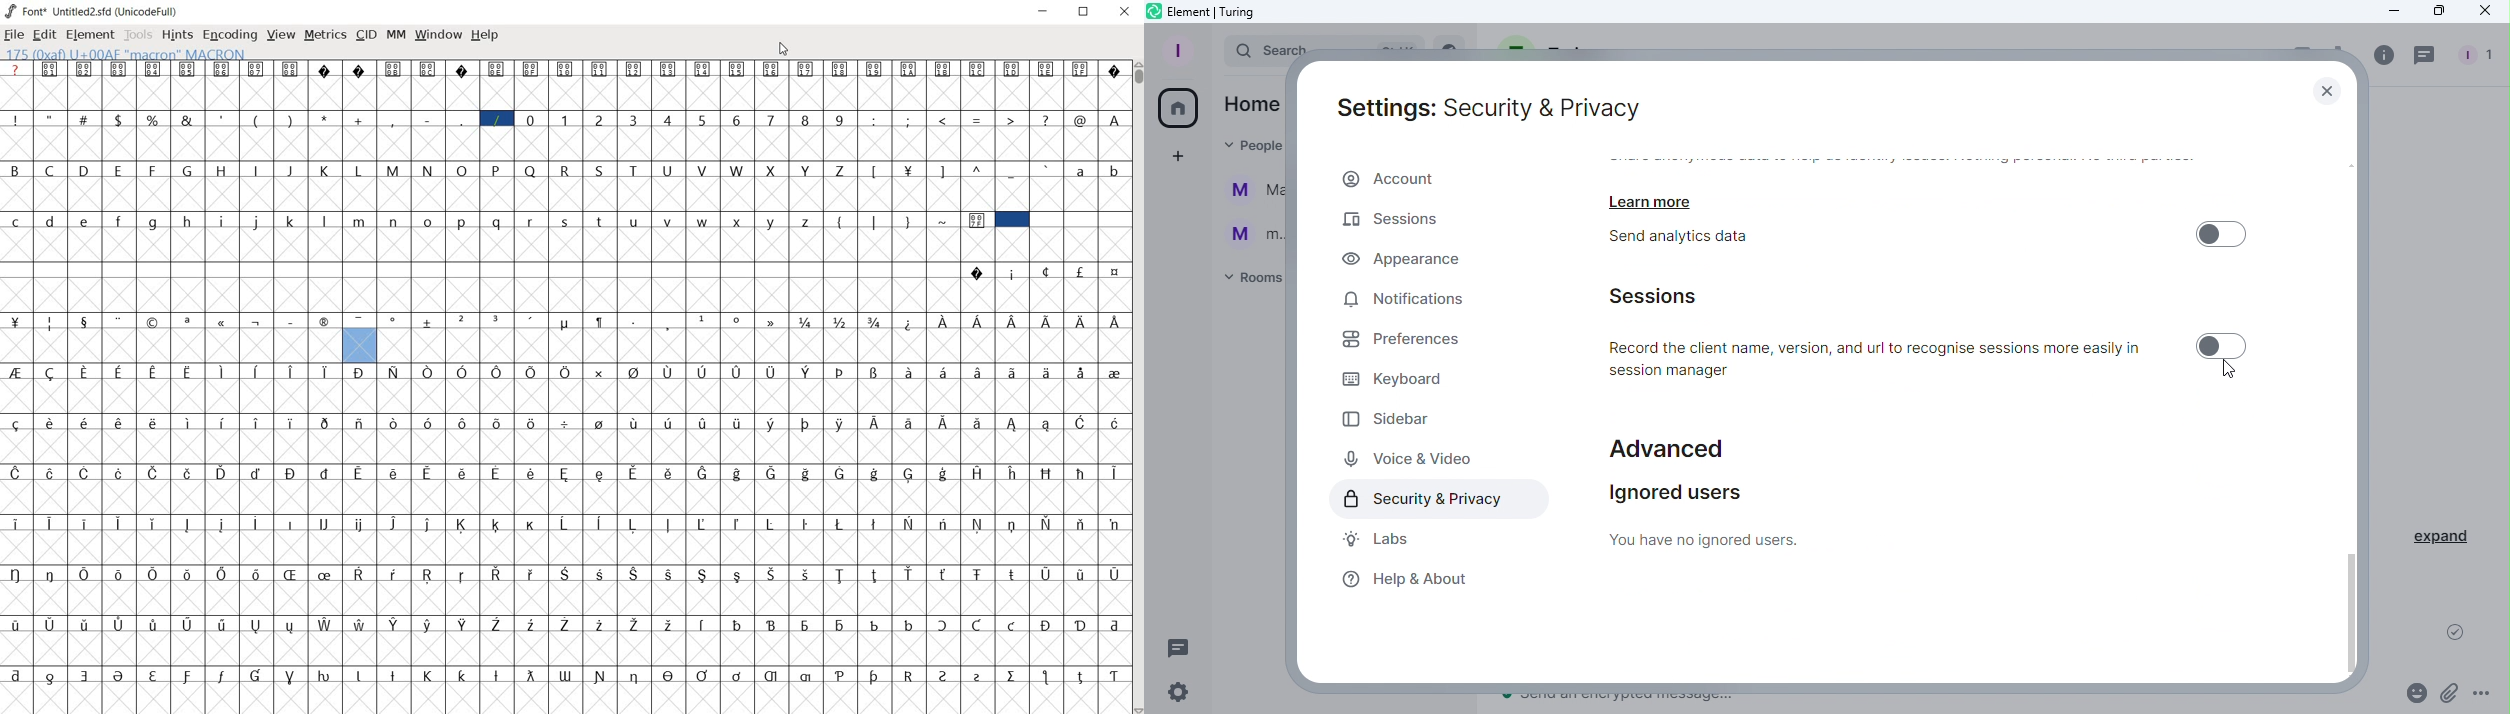  I want to click on Y, so click(807, 169).